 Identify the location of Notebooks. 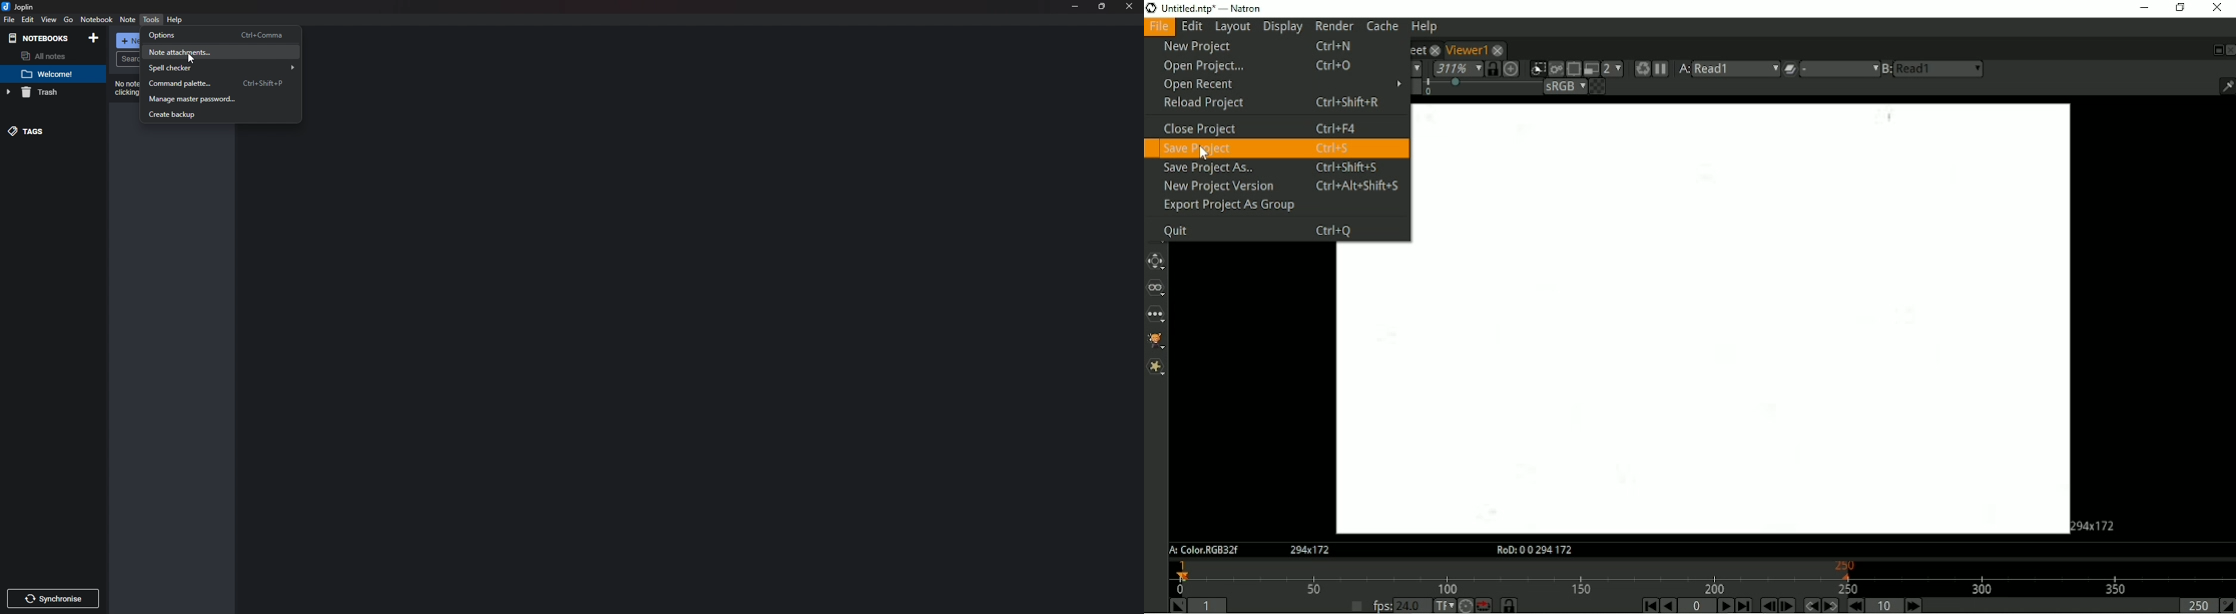
(41, 38).